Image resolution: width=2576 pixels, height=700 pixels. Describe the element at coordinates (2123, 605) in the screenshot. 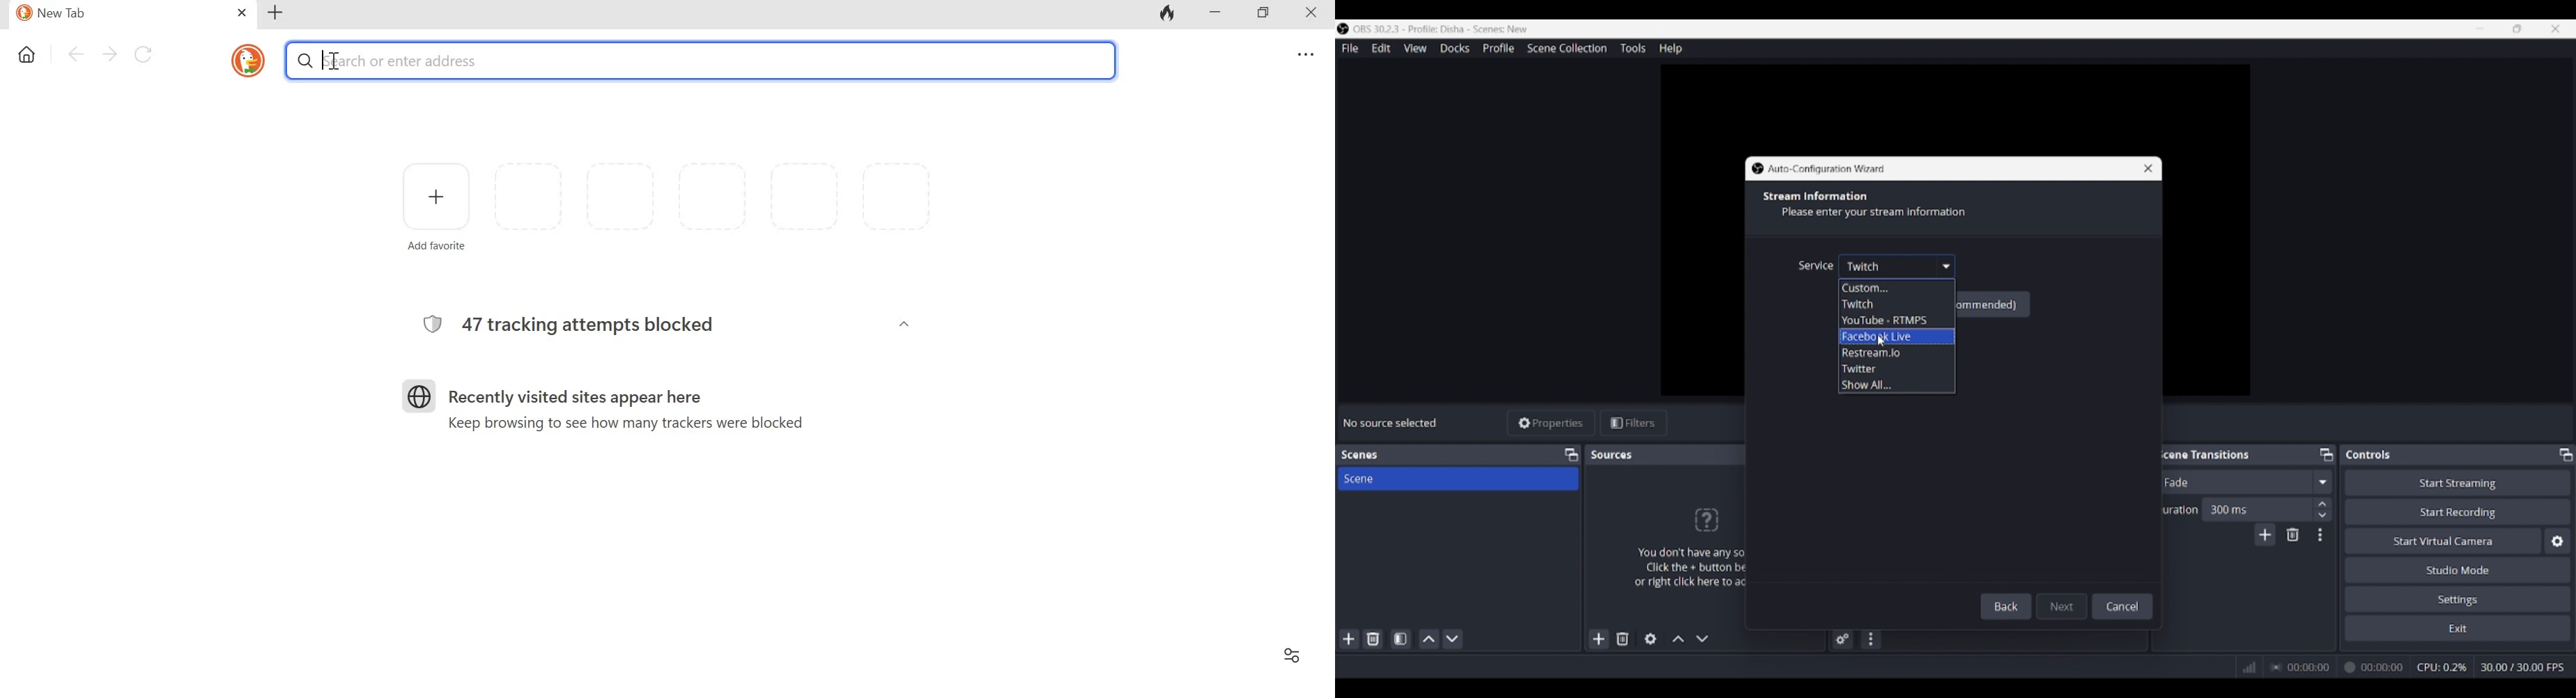

I see `Cancel` at that location.